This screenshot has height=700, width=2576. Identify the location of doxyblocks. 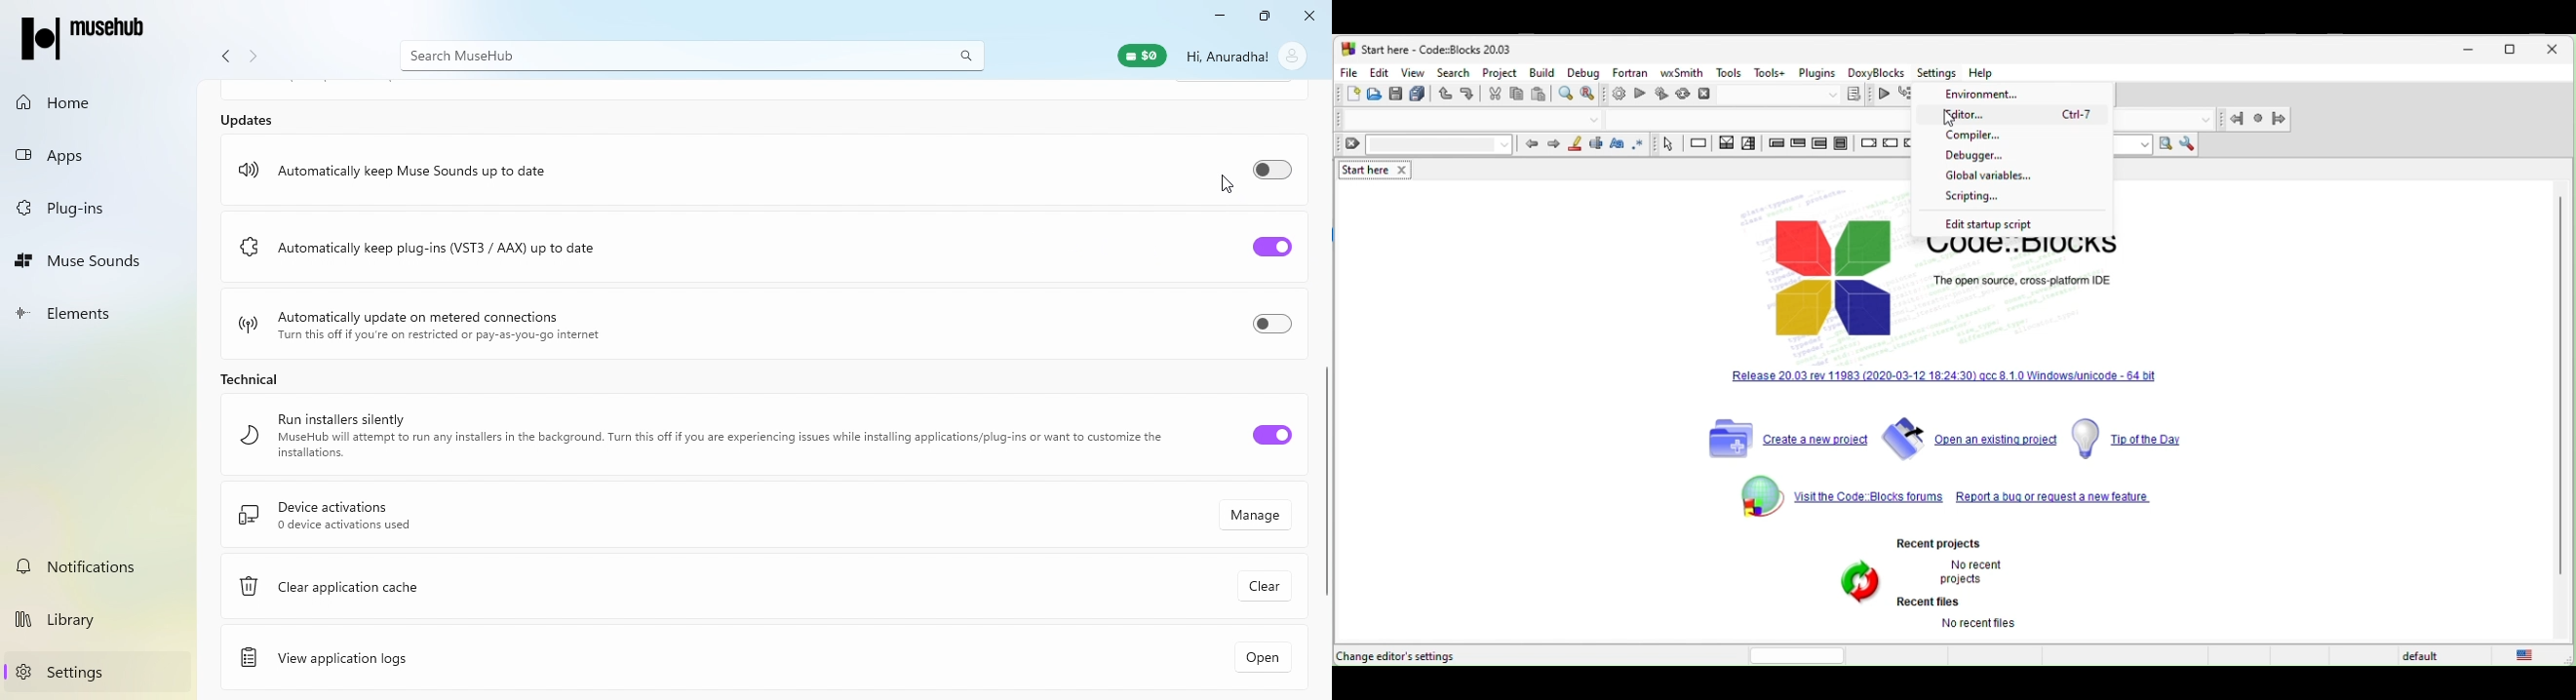
(1878, 73).